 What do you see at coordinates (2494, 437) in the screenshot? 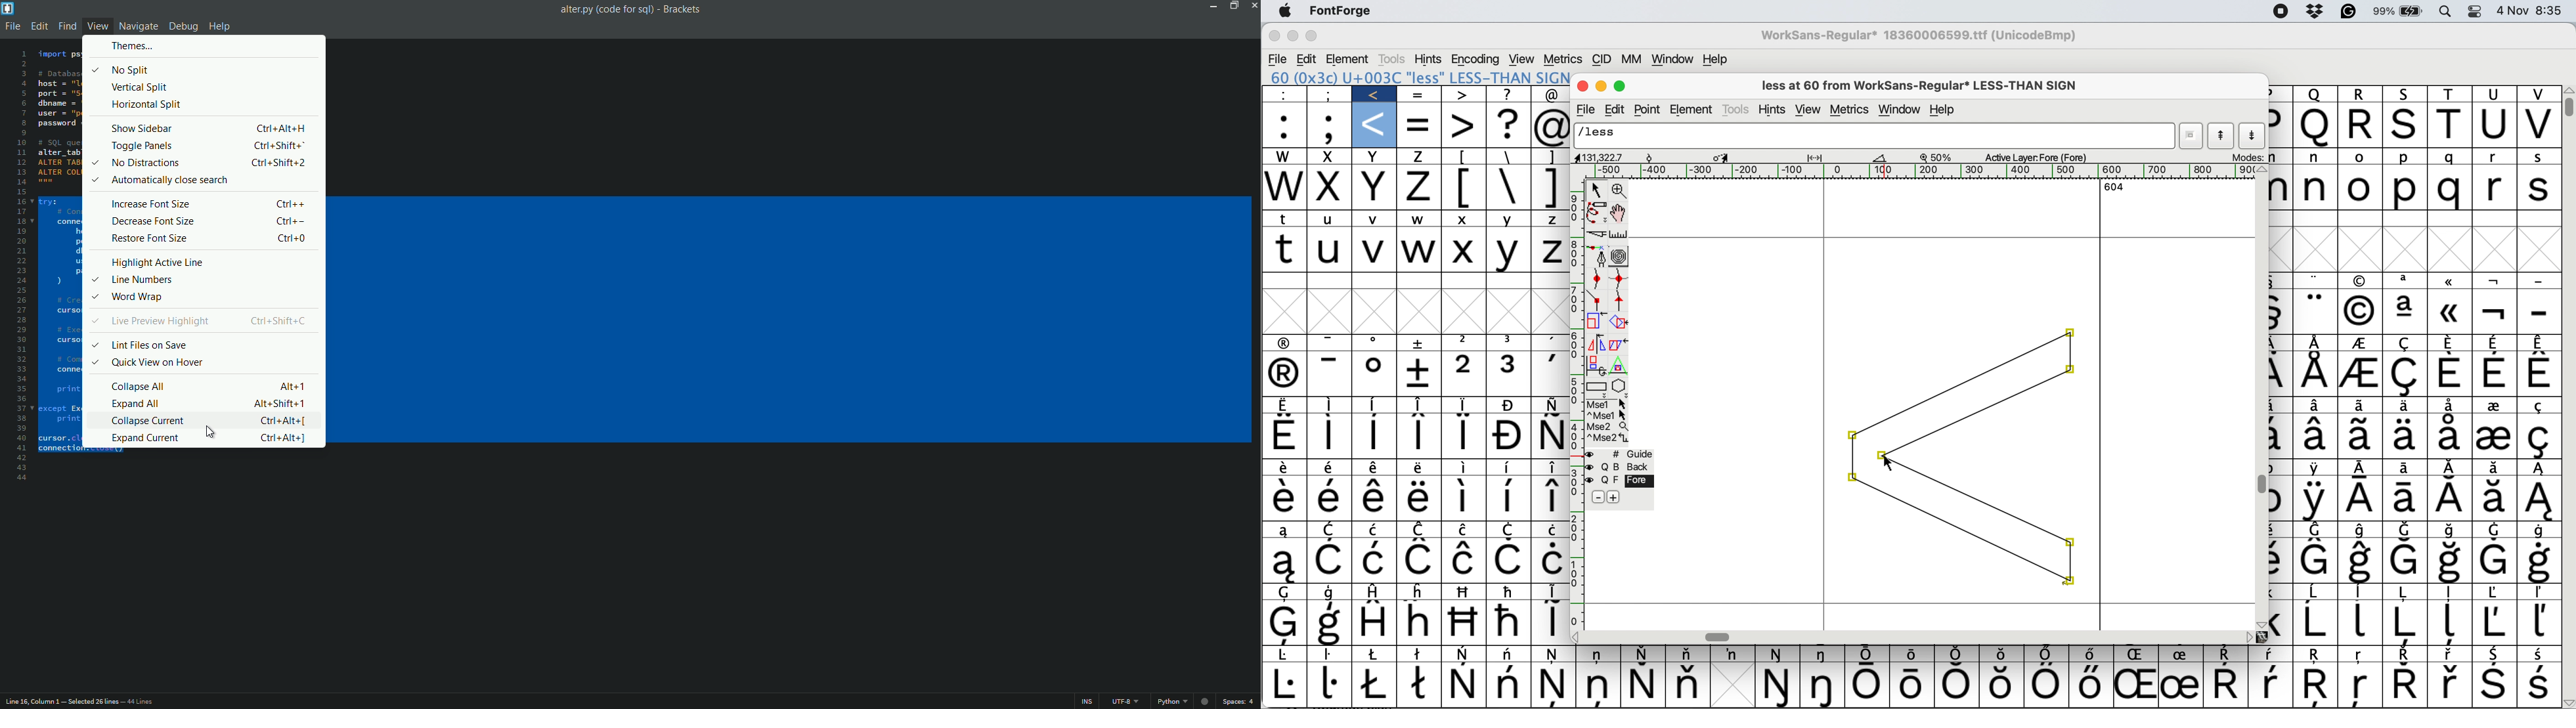
I see `Symbol` at bounding box center [2494, 437].